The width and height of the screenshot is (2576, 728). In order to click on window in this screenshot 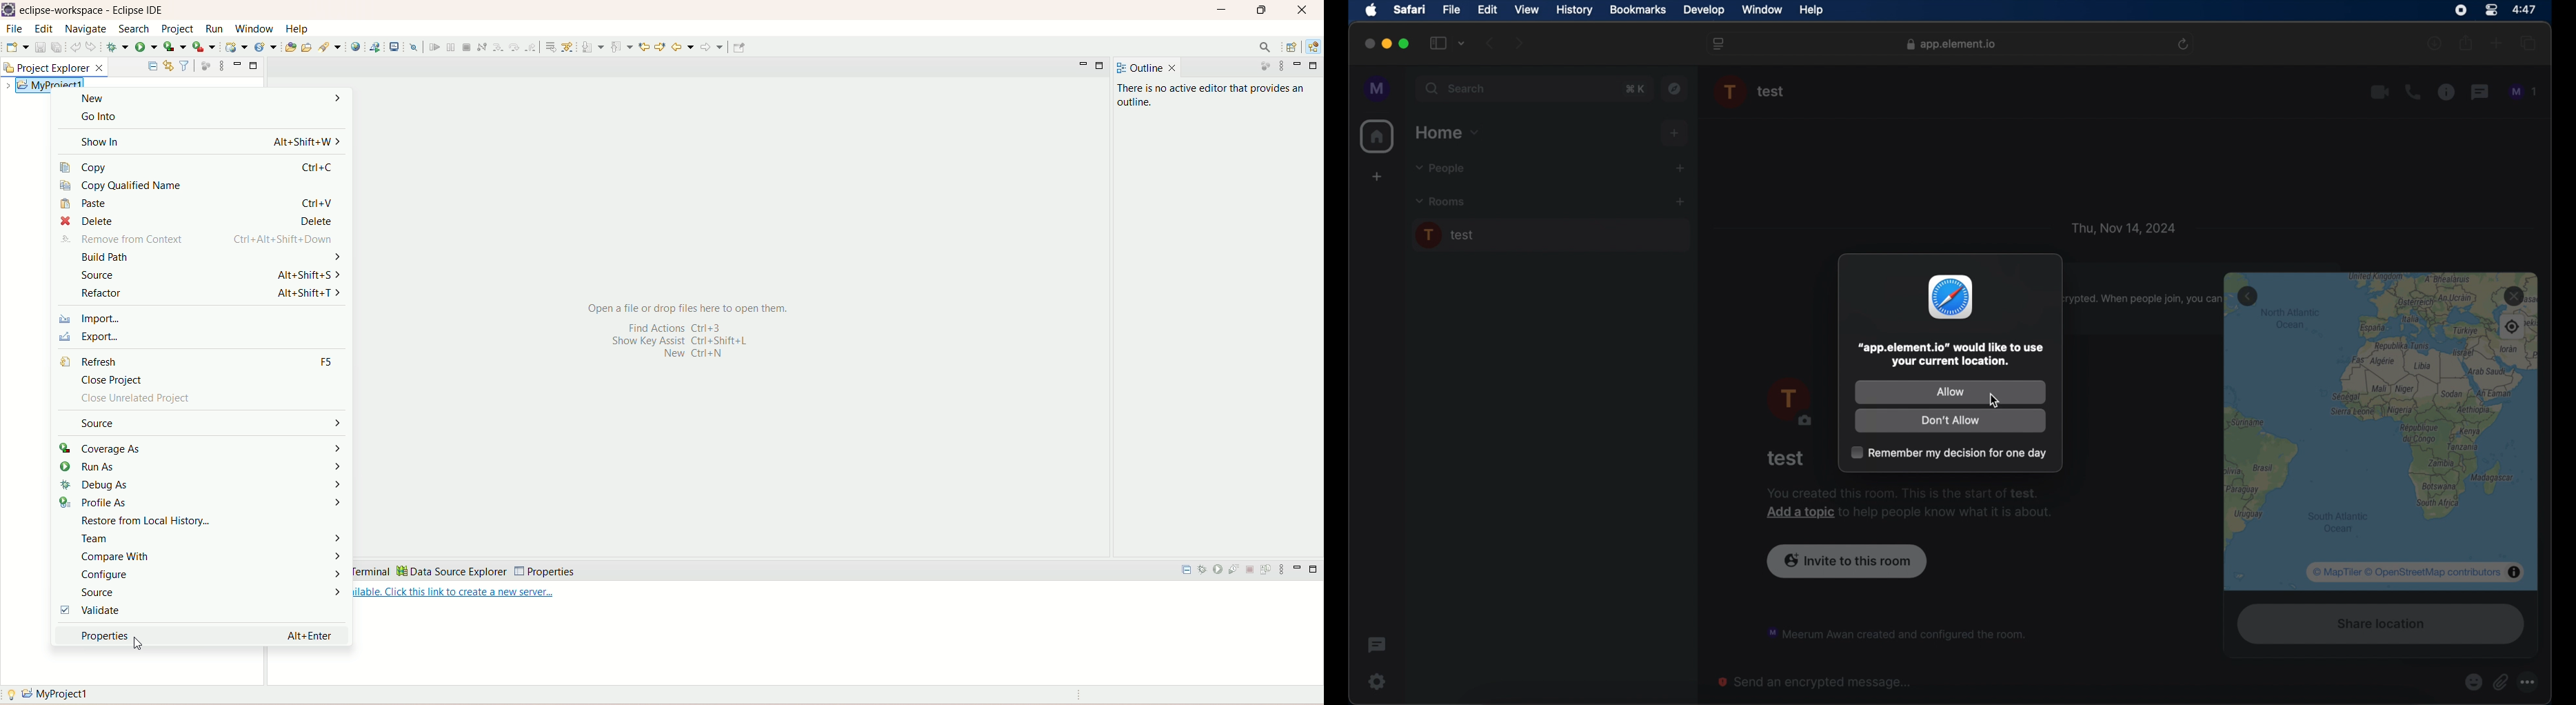, I will do `click(1764, 10)`.